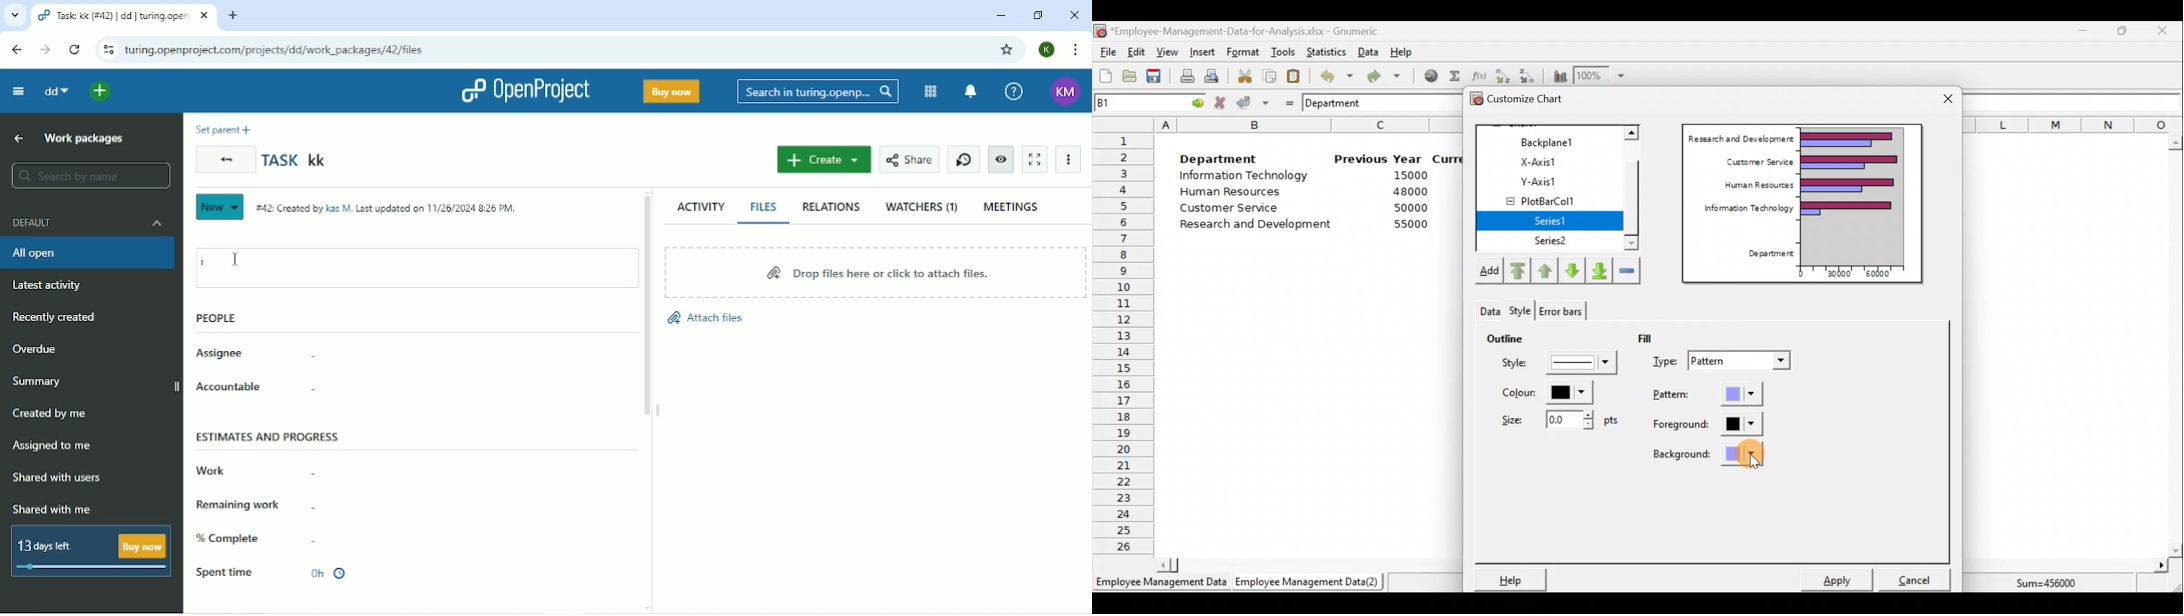 The image size is (2184, 616). I want to click on Research and Development, so click(1741, 137).